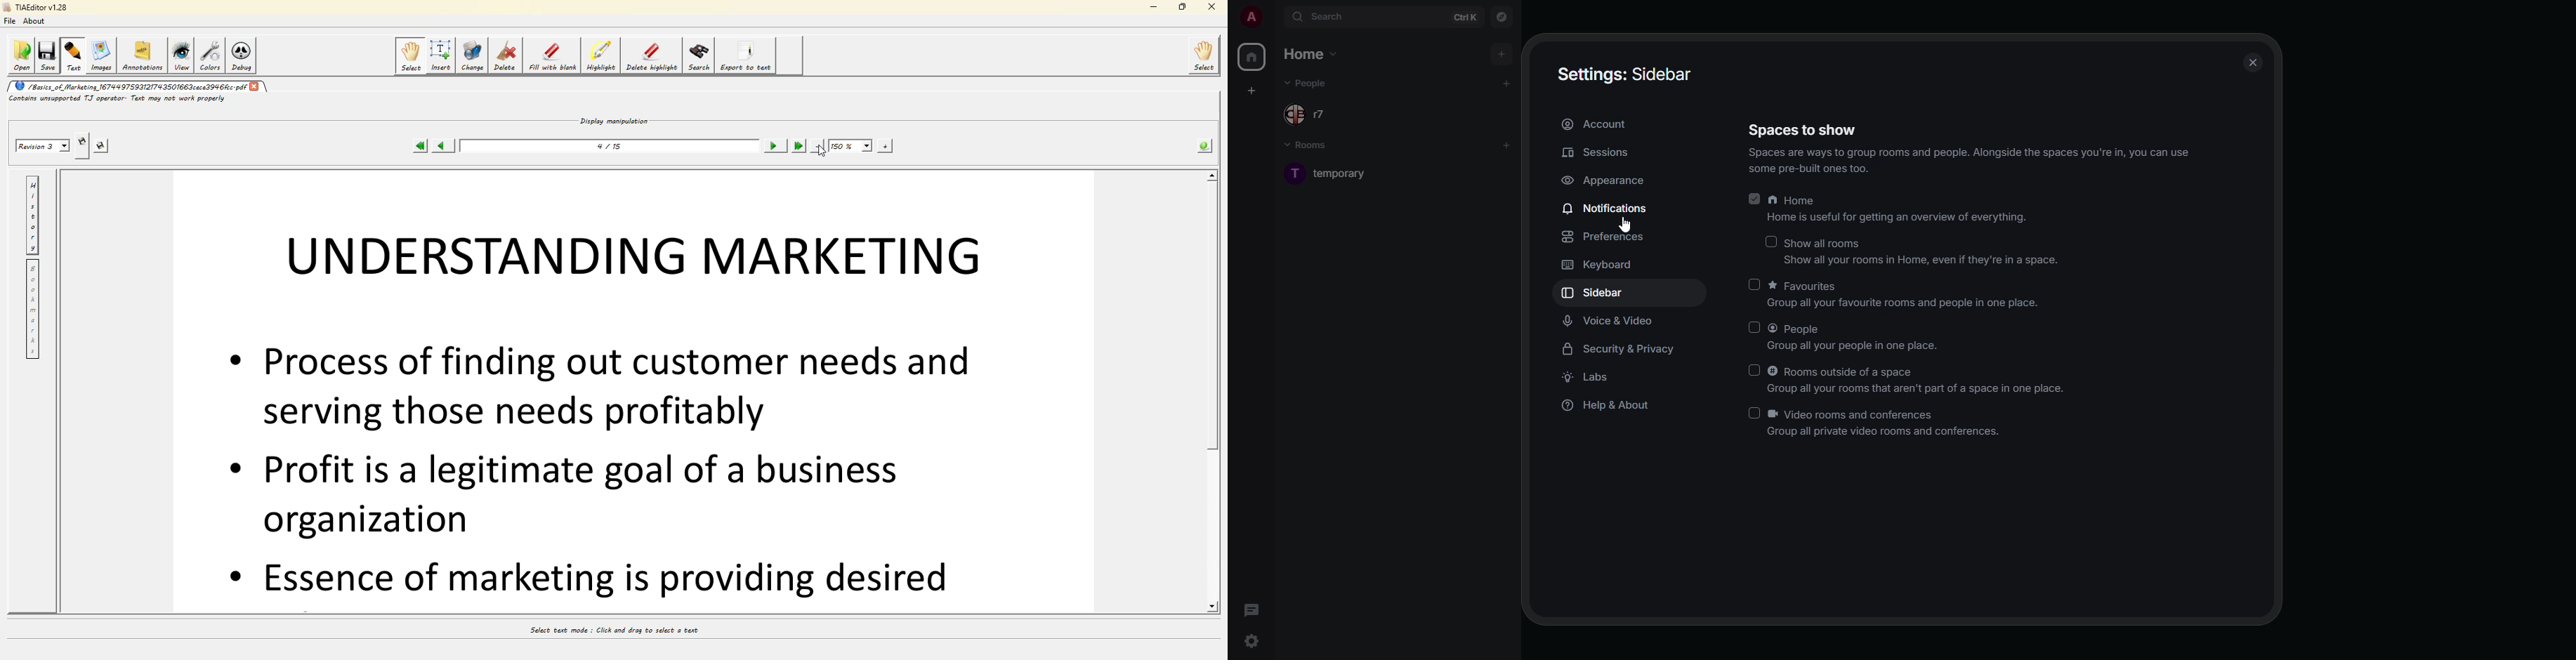 The image size is (2576, 672). What do you see at coordinates (1609, 207) in the screenshot?
I see `notifications` at bounding box center [1609, 207].